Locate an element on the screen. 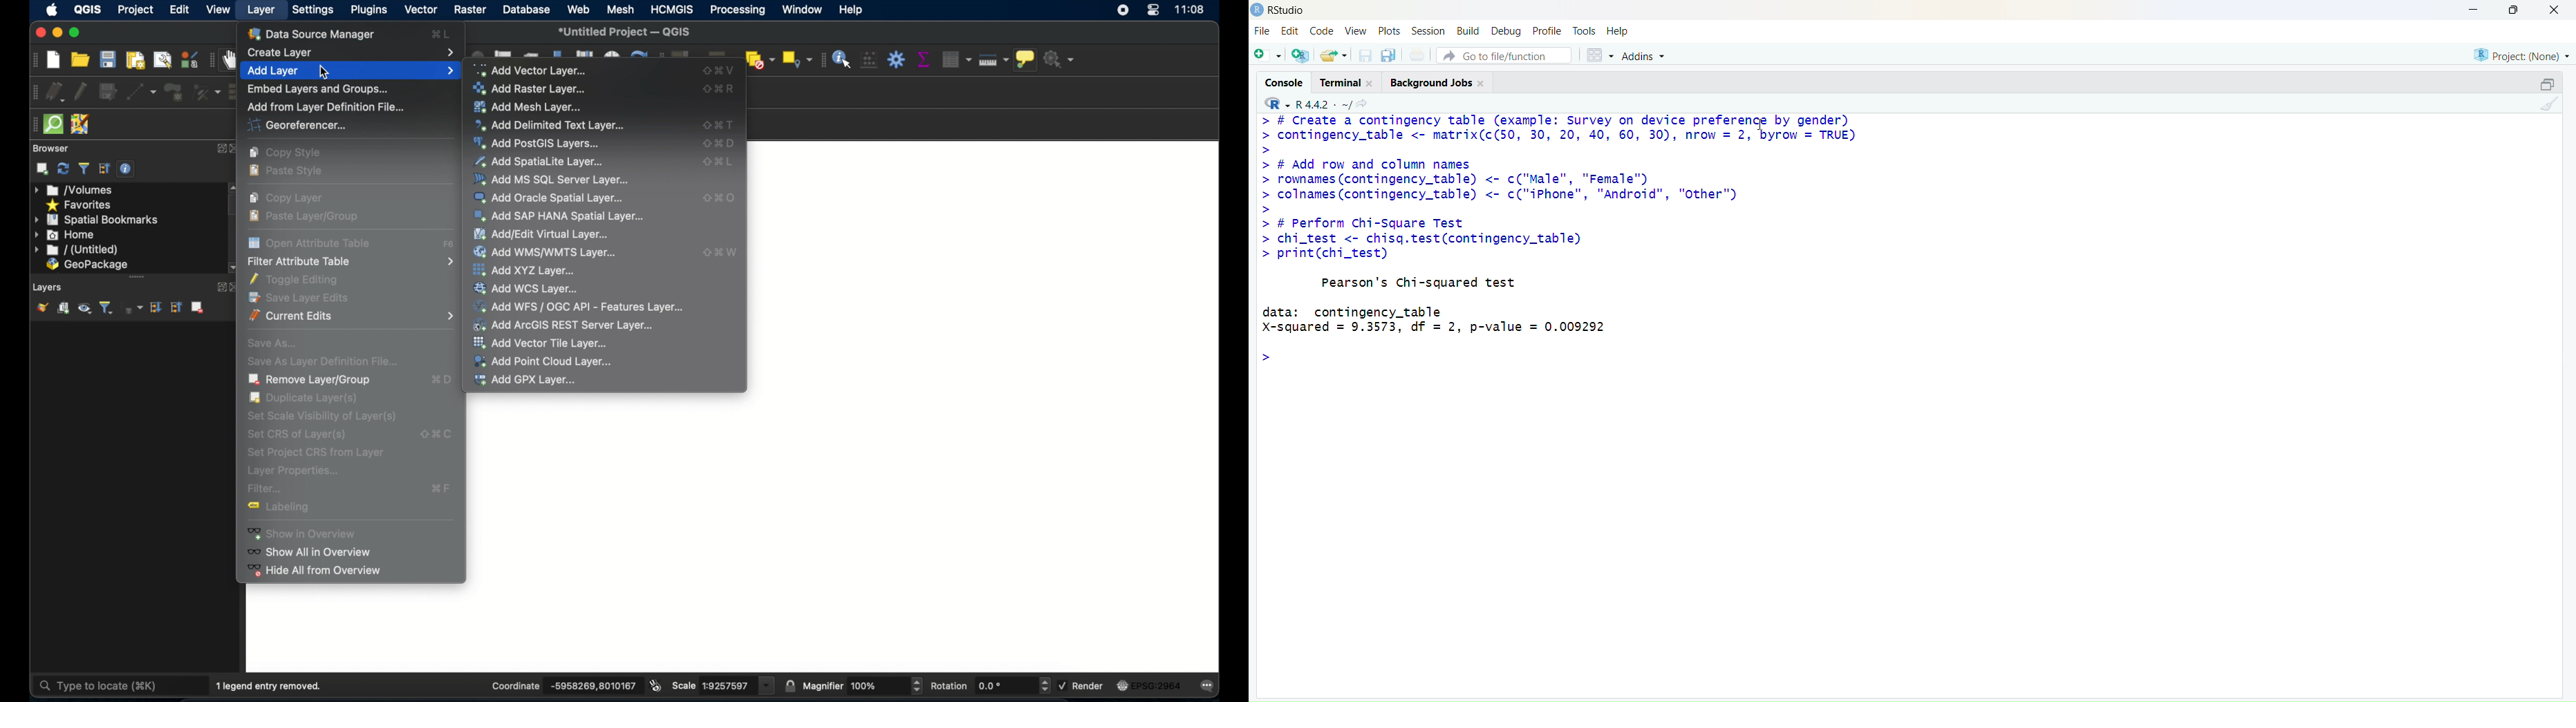 This screenshot has height=728, width=2576. open in a pop window is located at coordinates (2546, 84).